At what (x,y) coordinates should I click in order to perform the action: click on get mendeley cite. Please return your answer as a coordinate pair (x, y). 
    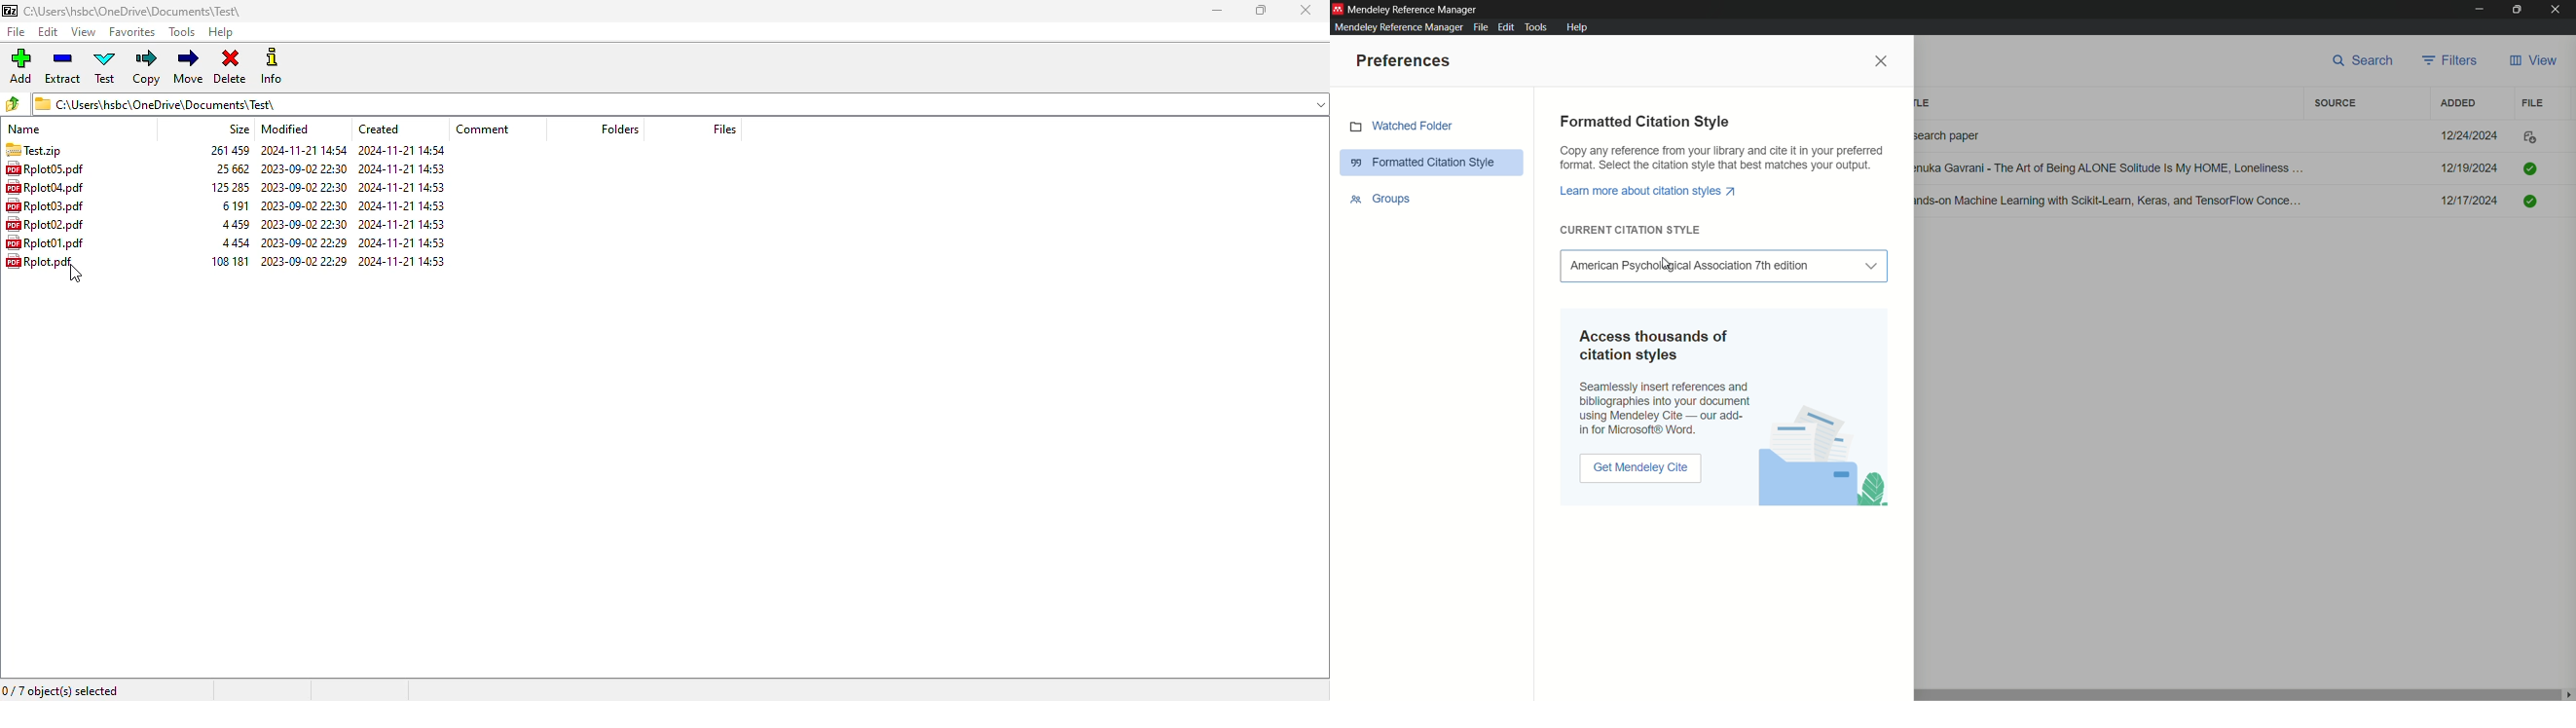
    Looking at the image, I should click on (1642, 468).